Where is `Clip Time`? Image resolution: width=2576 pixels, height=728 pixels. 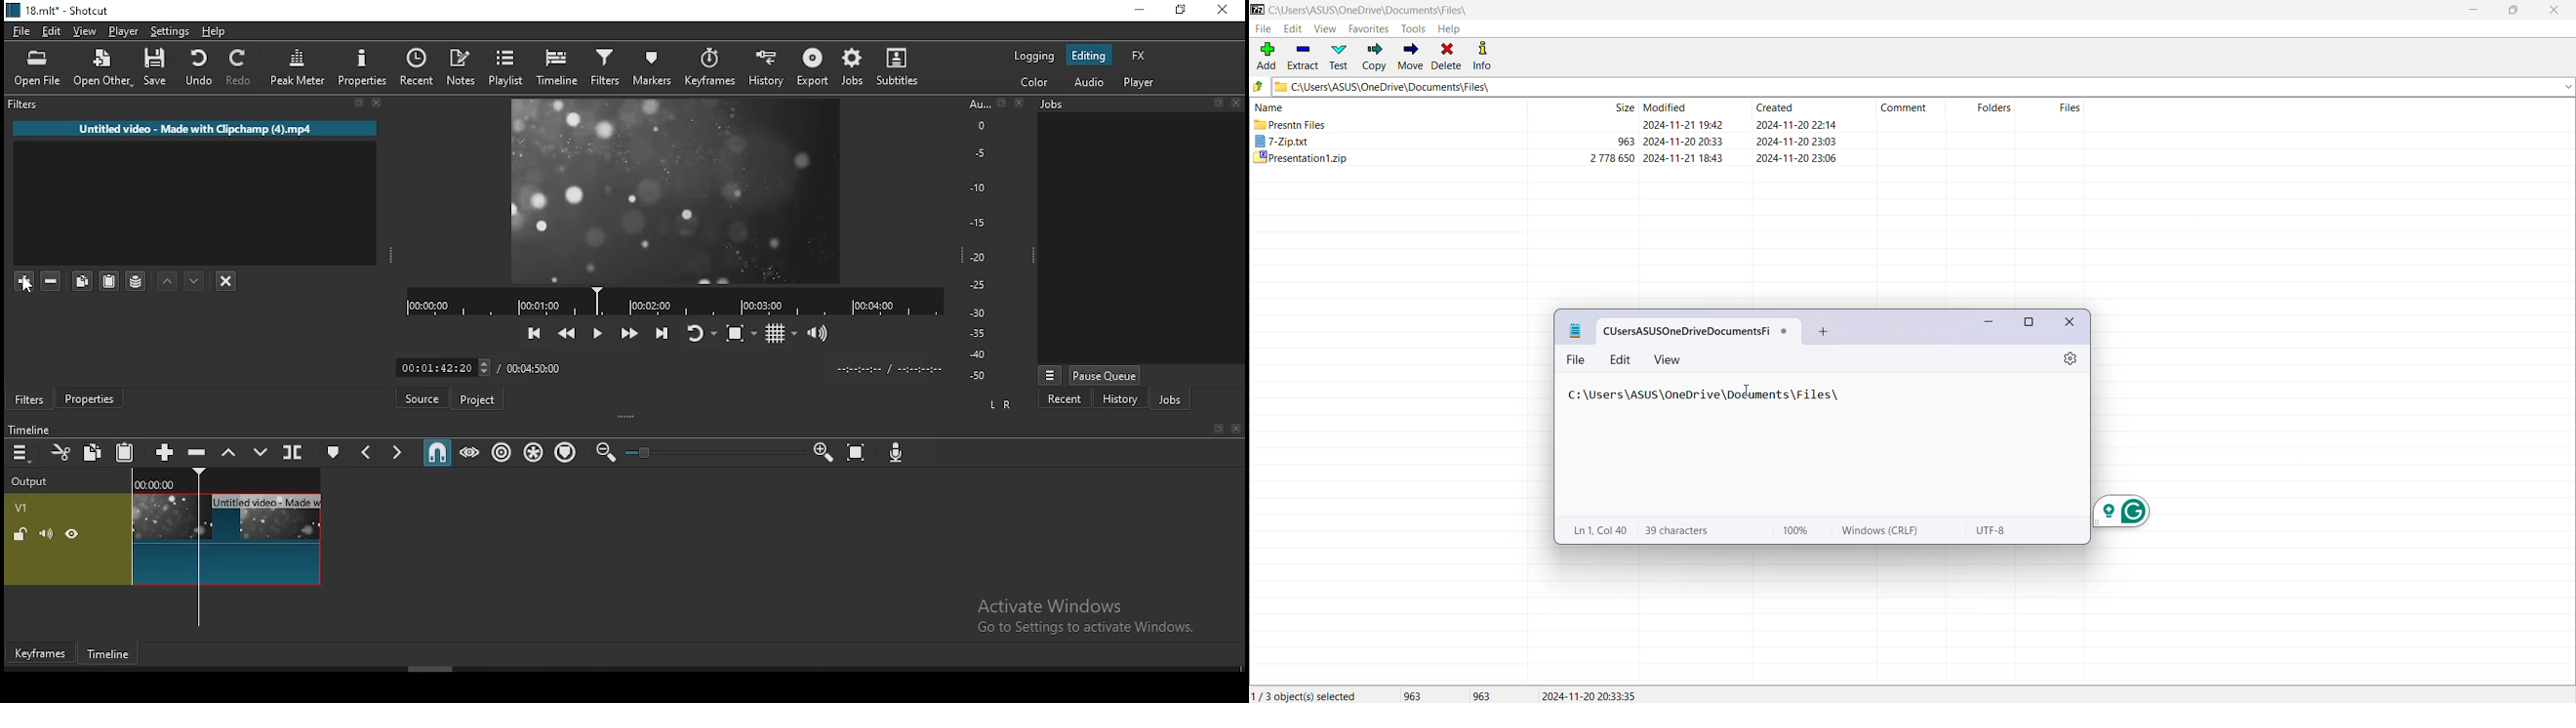 Clip Time is located at coordinates (888, 370).